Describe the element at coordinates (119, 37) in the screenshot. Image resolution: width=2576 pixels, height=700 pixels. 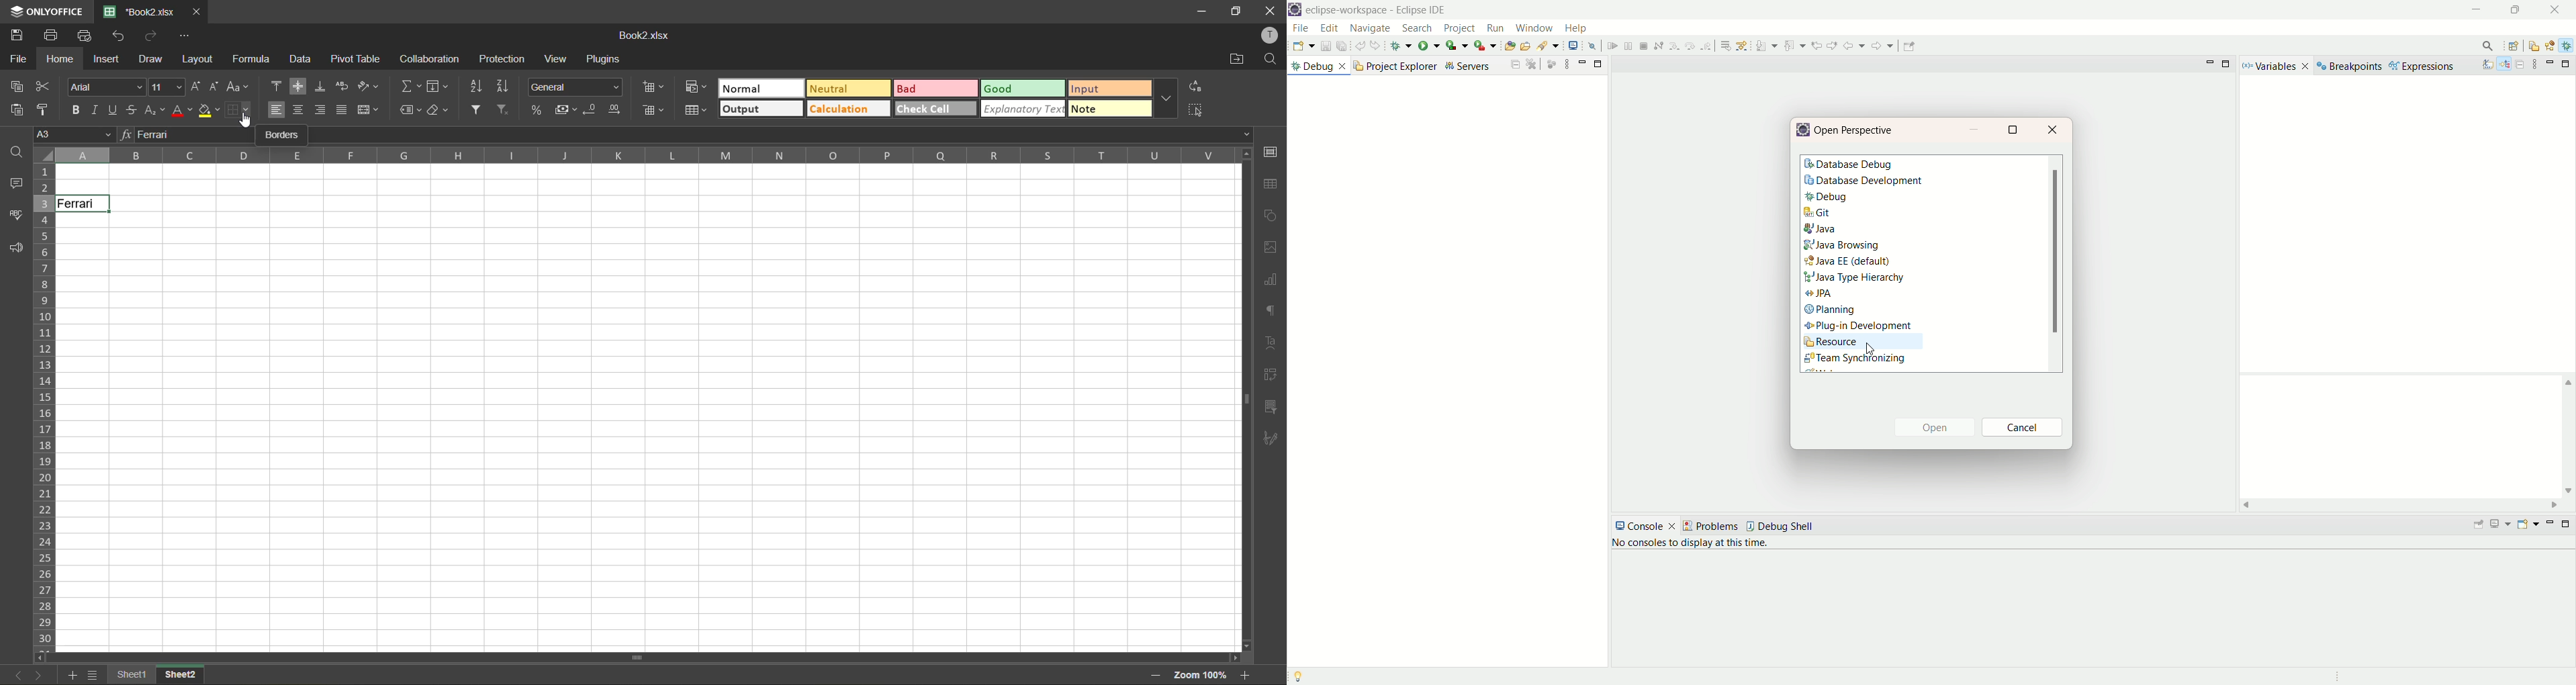
I see `undo` at that location.